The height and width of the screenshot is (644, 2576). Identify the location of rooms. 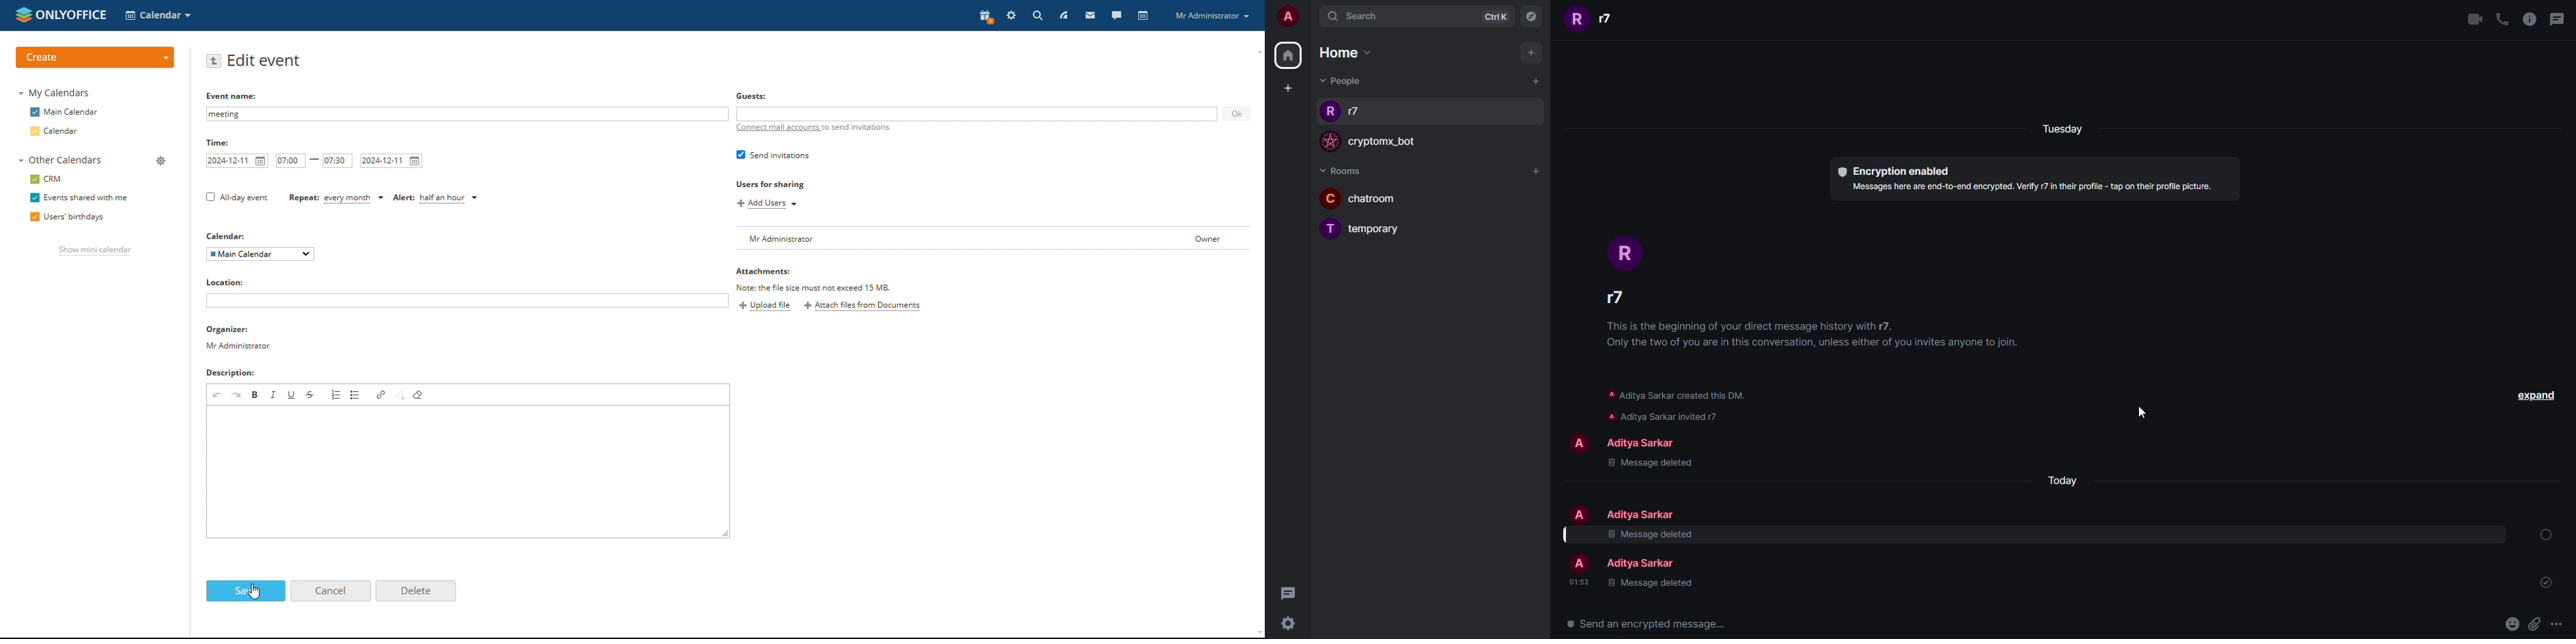
(1340, 171).